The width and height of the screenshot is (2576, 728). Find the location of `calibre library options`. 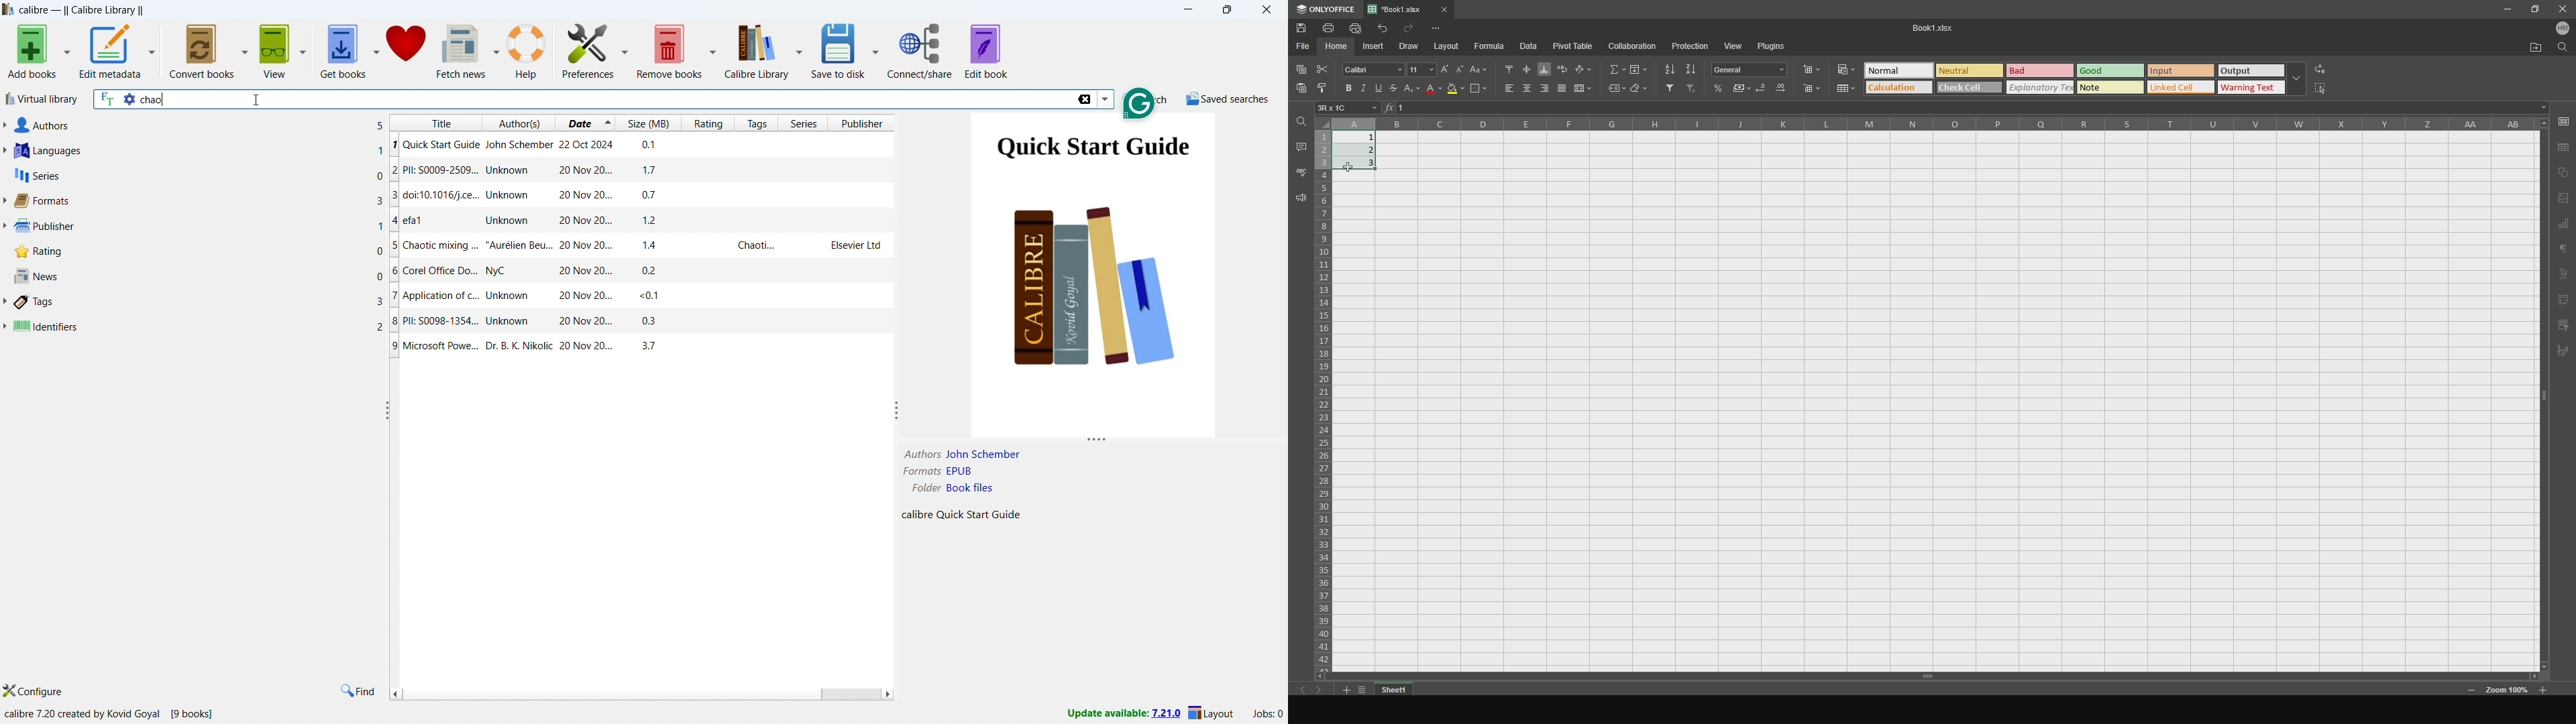

calibre library options is located at coordinates (798, 50).